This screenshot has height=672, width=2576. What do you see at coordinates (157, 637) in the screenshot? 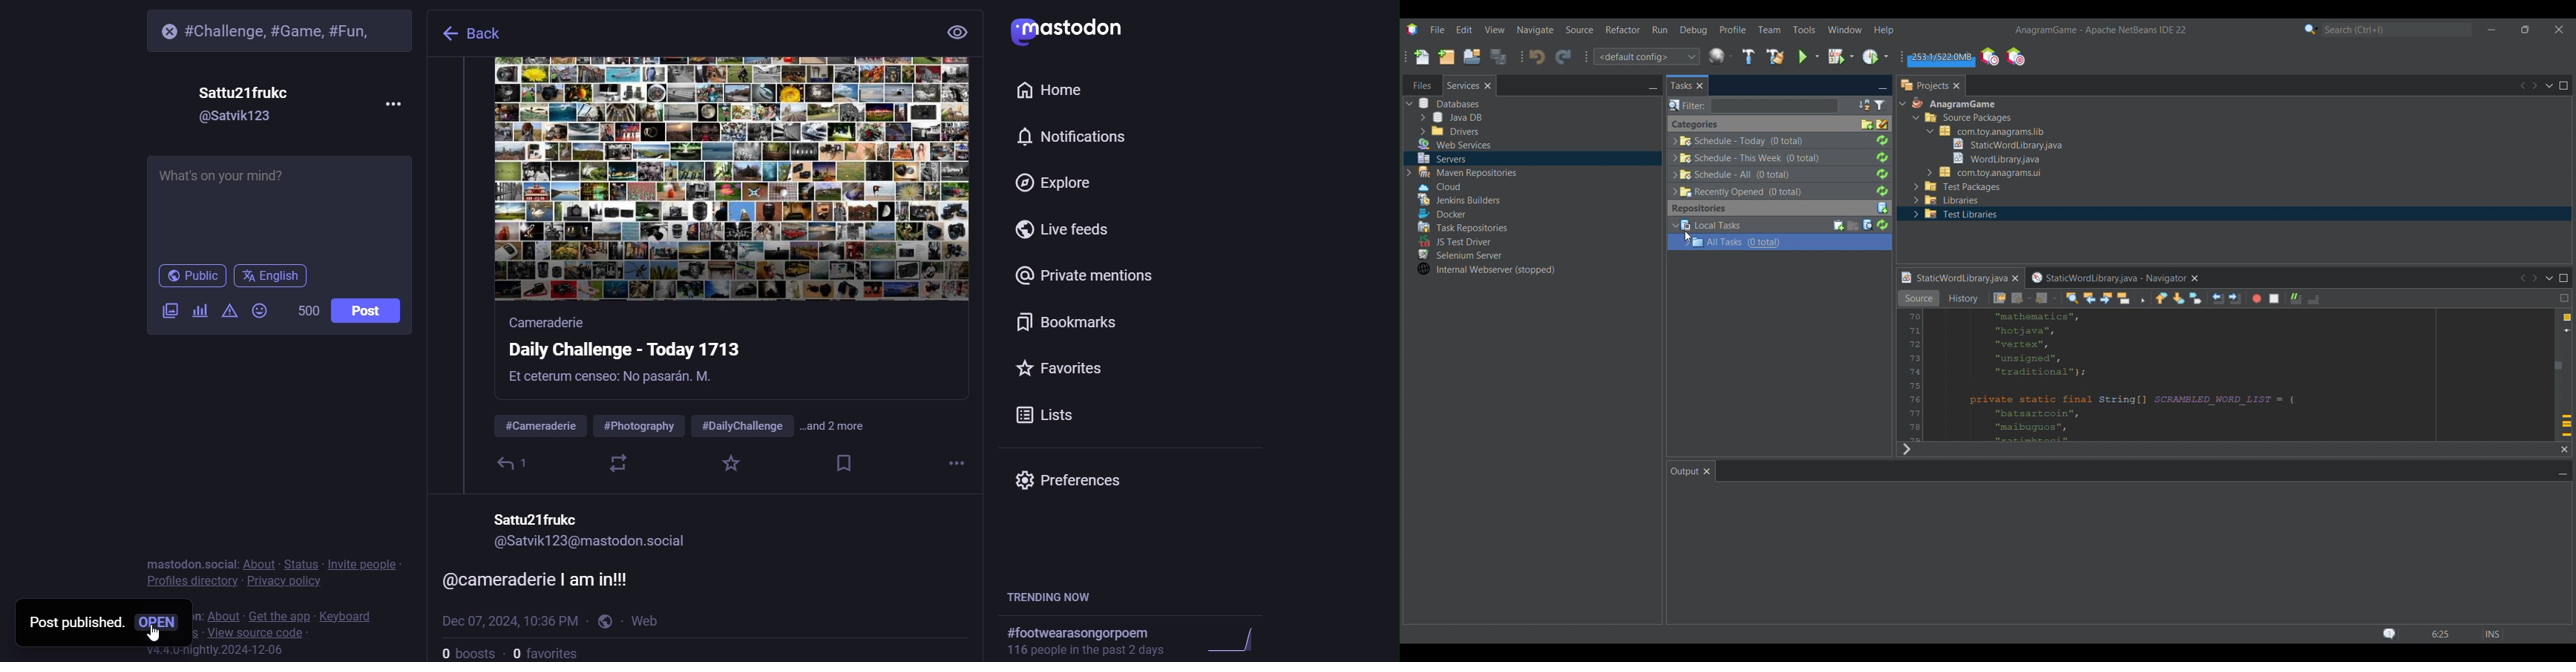
I see `cursor` at bounding box center [157, 637].